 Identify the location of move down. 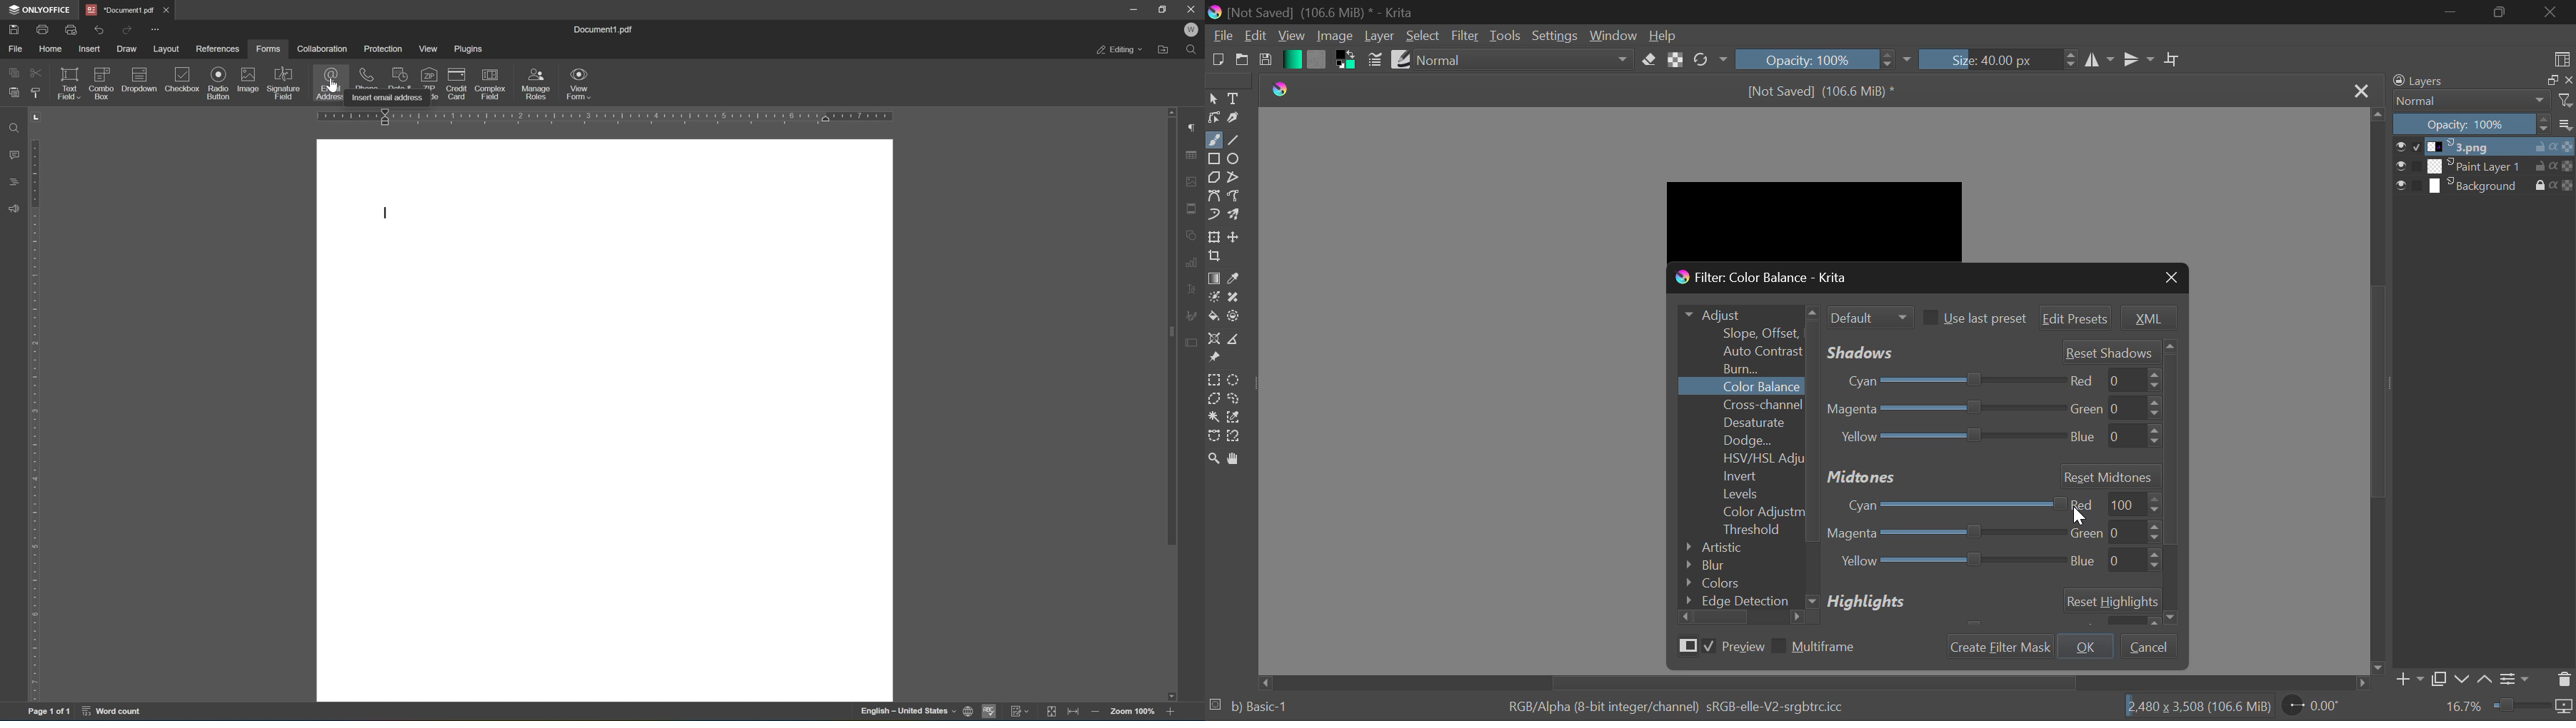
(2380, 665).